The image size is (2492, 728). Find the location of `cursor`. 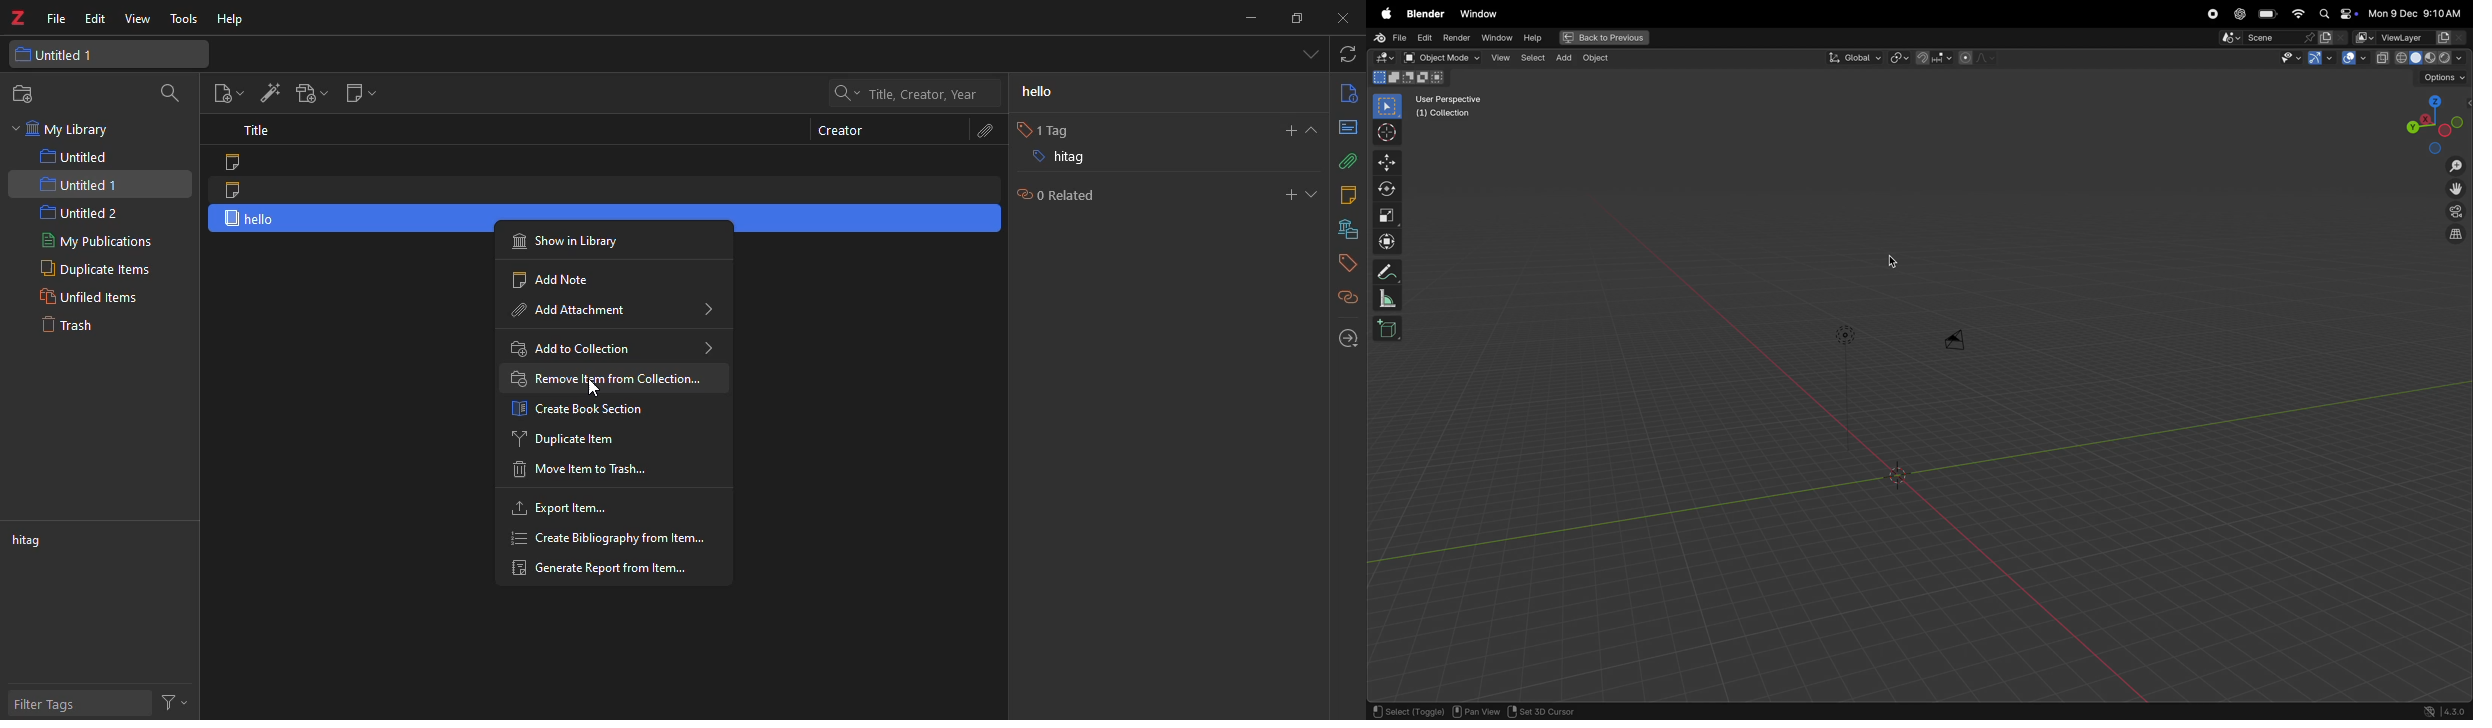

cursor is located at coordinates (1895, 260).